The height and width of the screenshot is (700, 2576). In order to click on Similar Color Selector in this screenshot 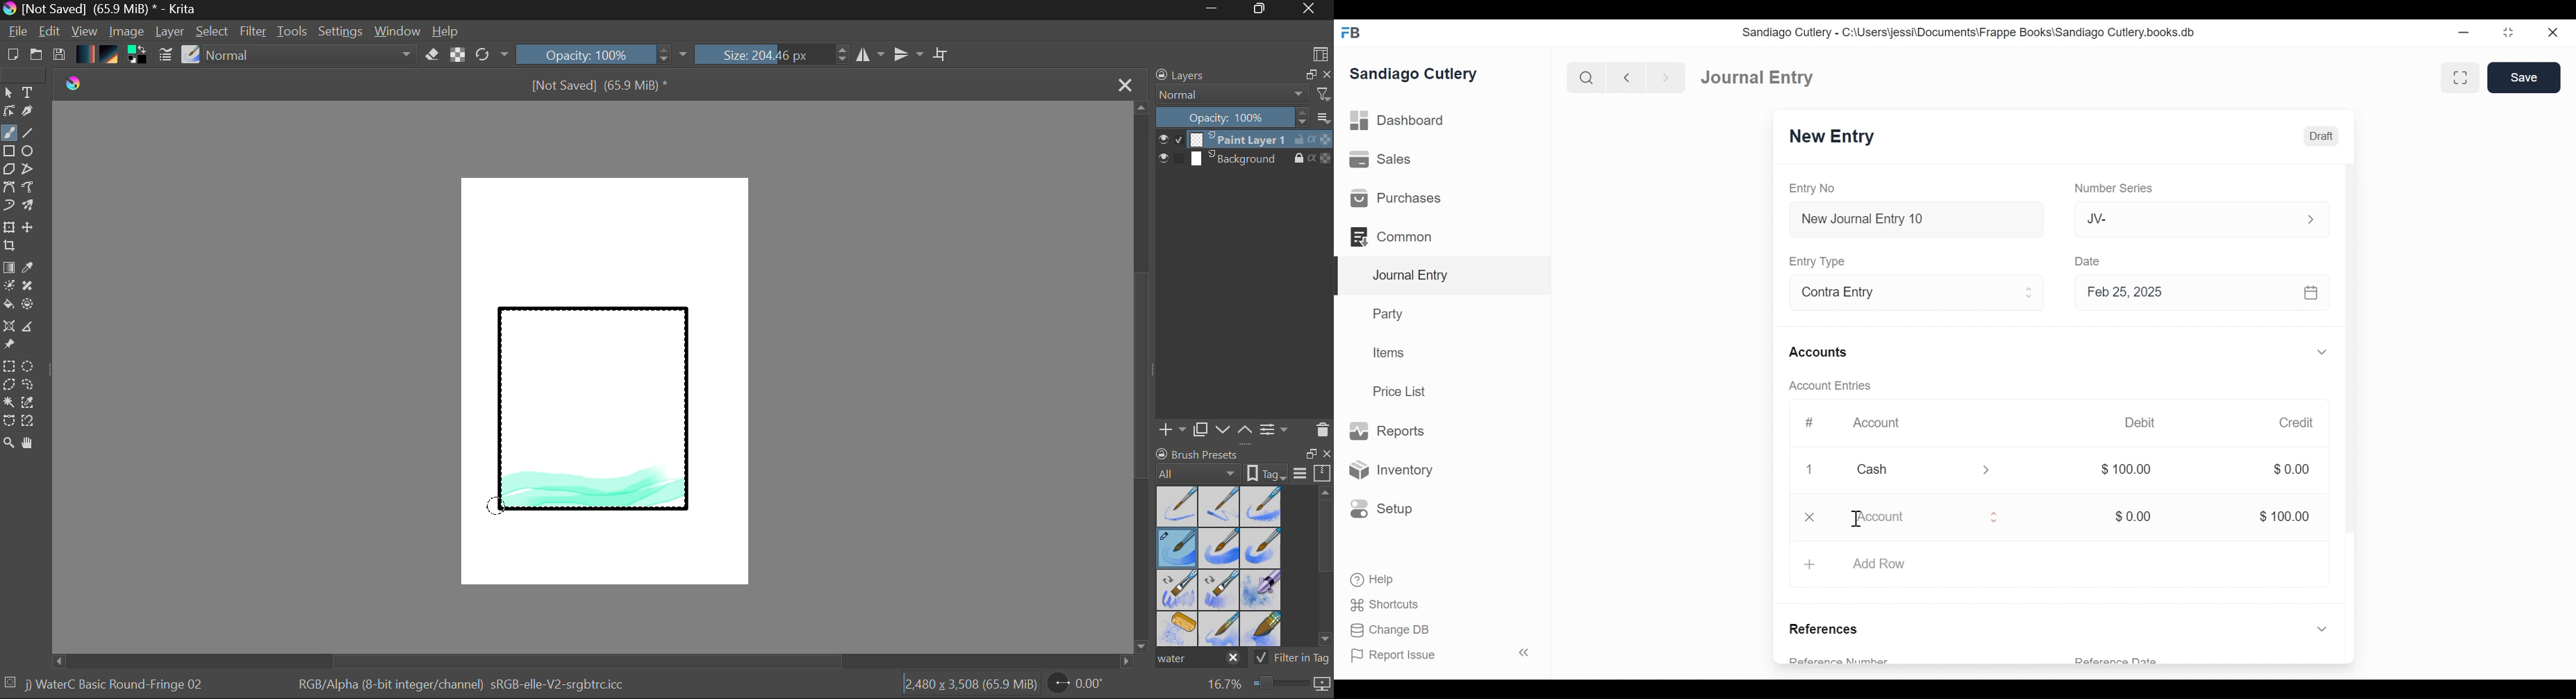, I will do `click(32, 403)`.